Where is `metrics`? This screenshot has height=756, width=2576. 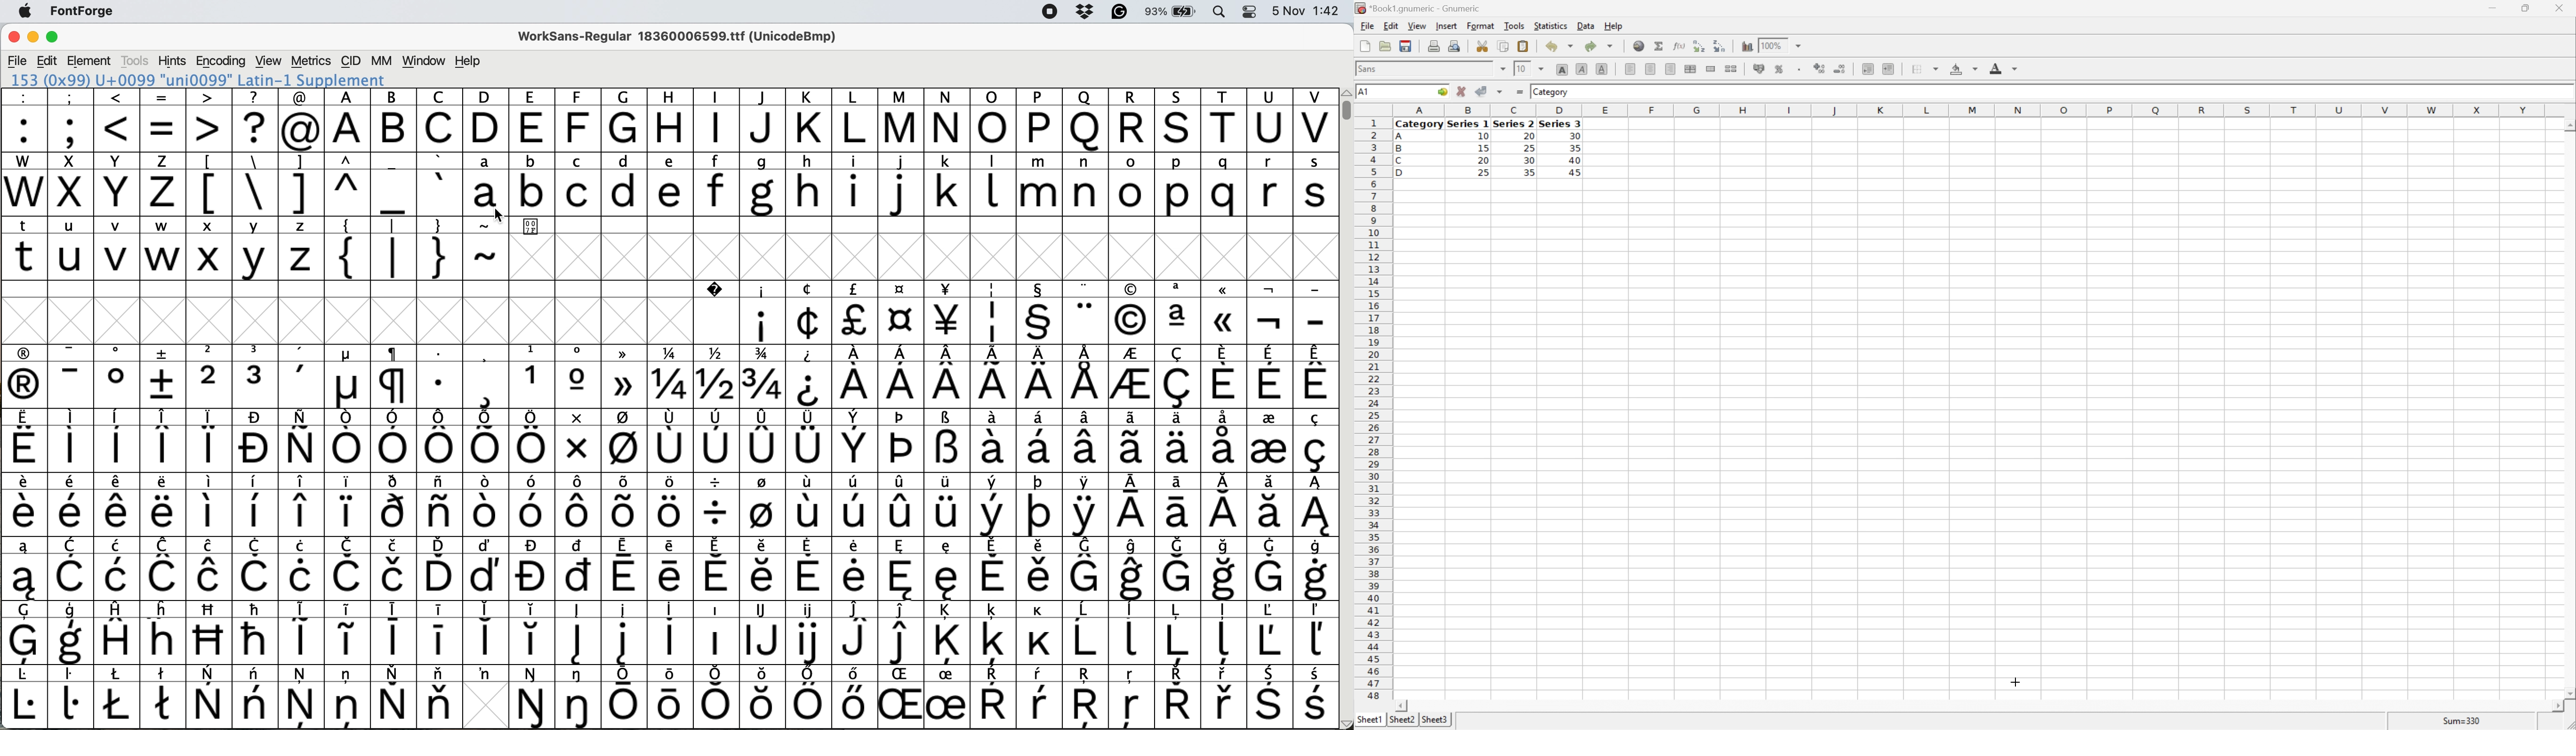 metrics is located at coordinates (313, 61).